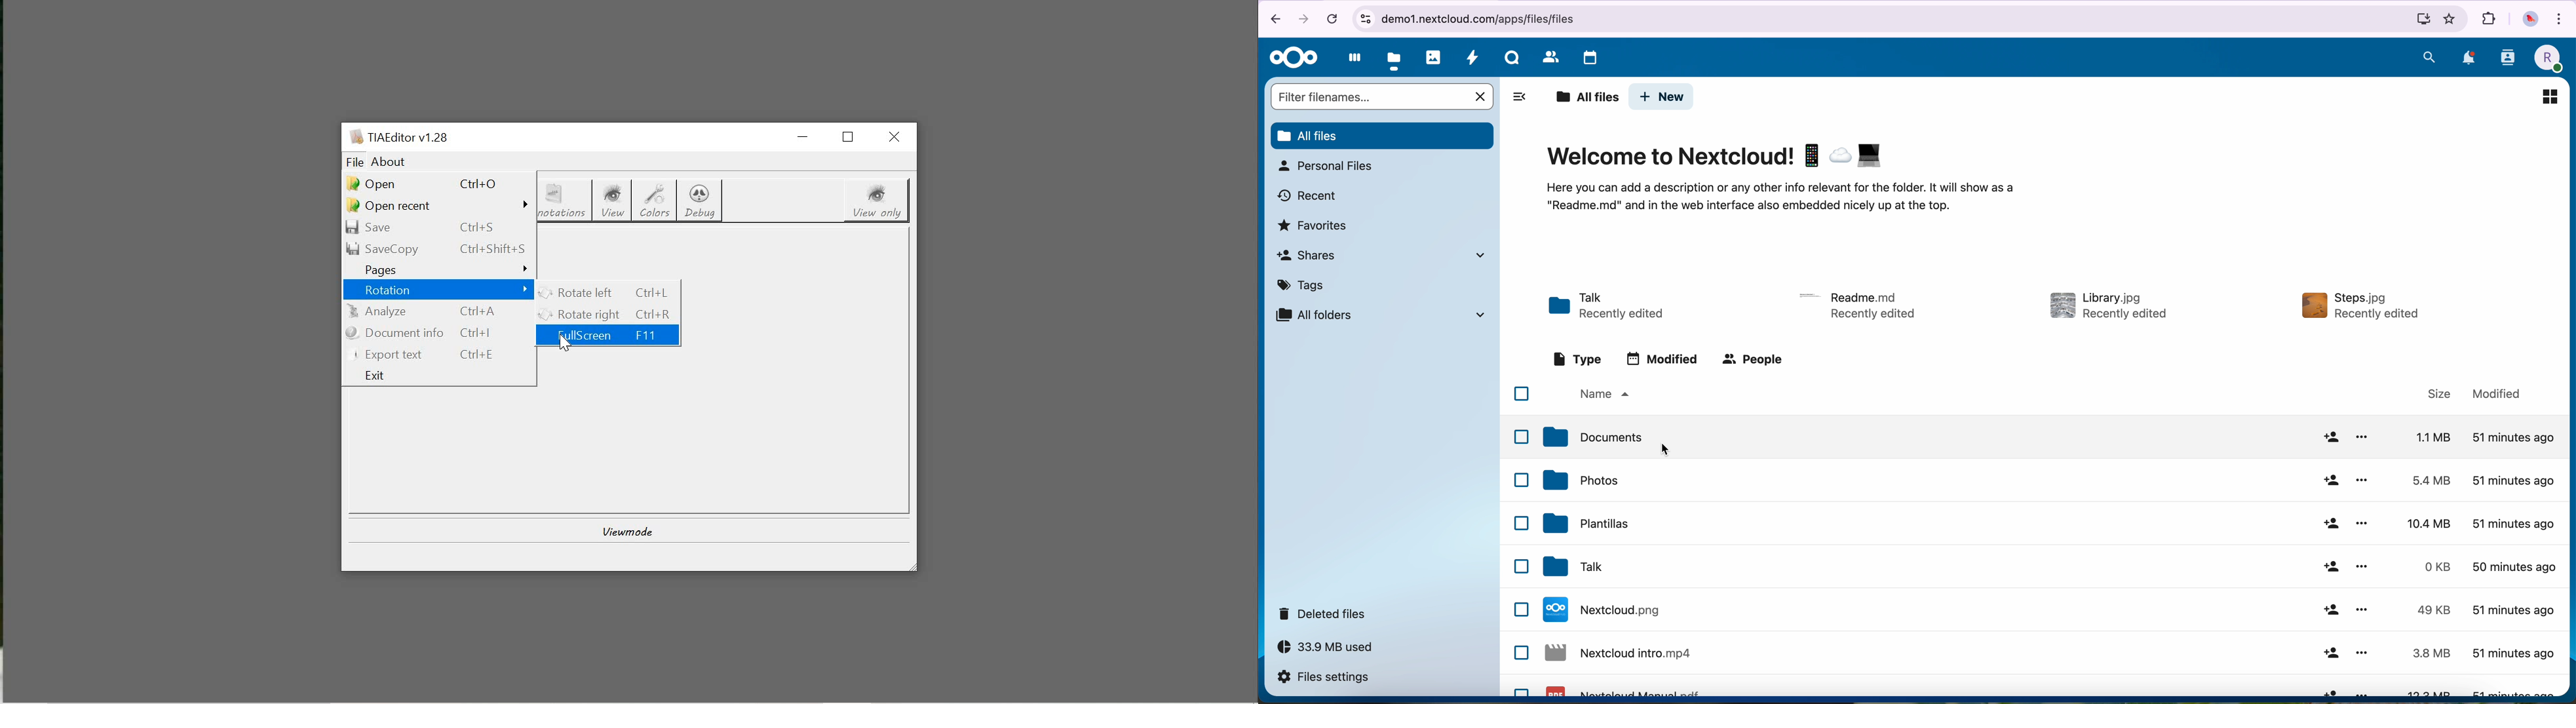  Describe the element at coordinates (2435, 609) in the screenshot. I see `size` at that location.